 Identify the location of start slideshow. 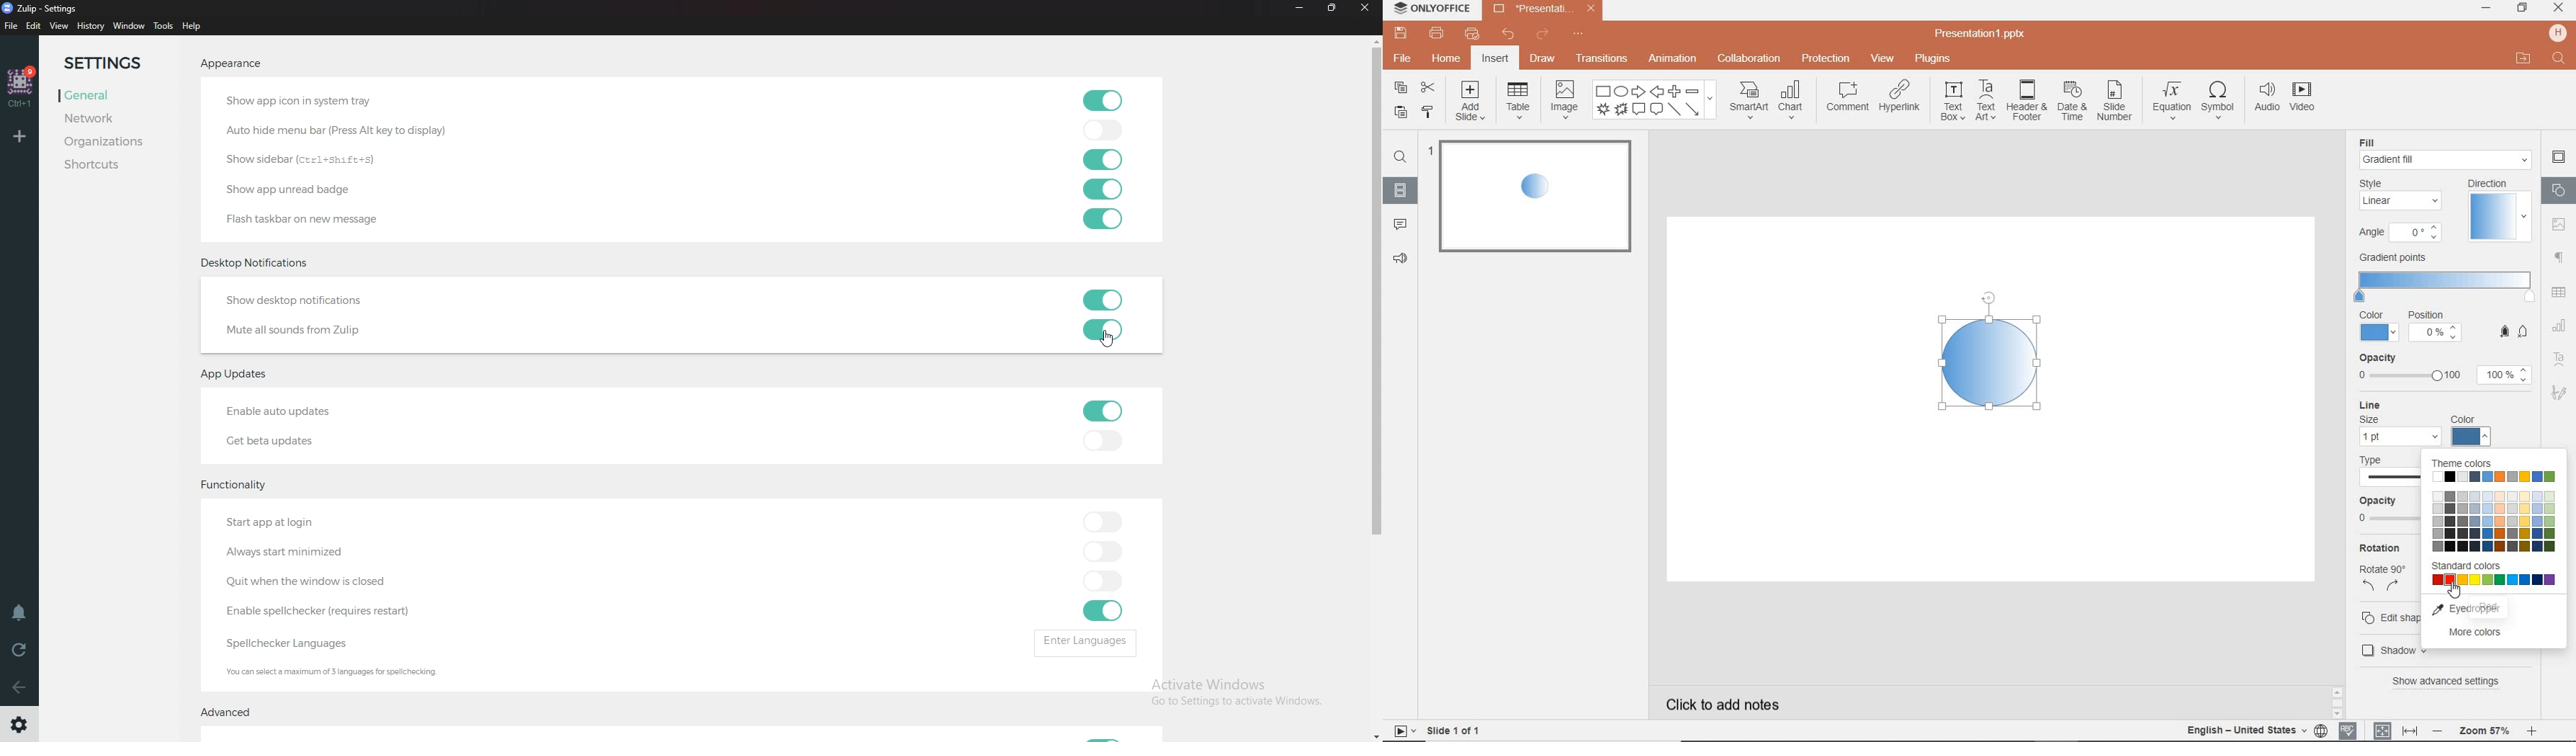
(1402, 731).